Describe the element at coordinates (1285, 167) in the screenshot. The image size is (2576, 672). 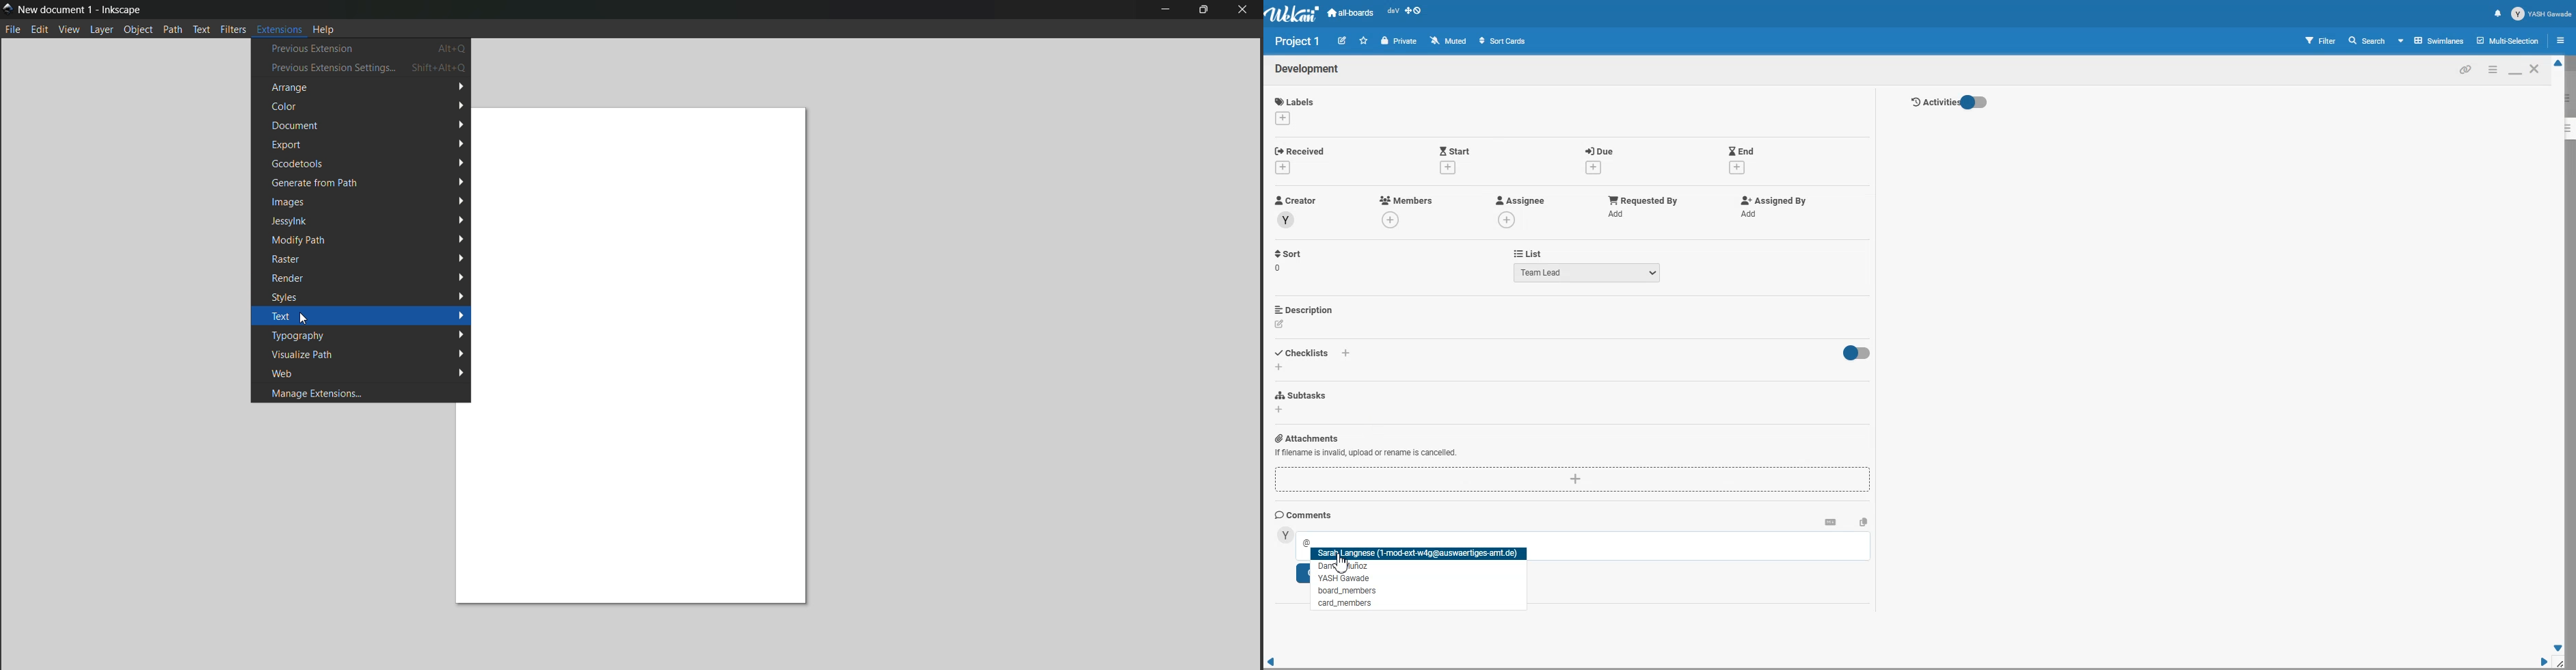
I see `add` at that location.